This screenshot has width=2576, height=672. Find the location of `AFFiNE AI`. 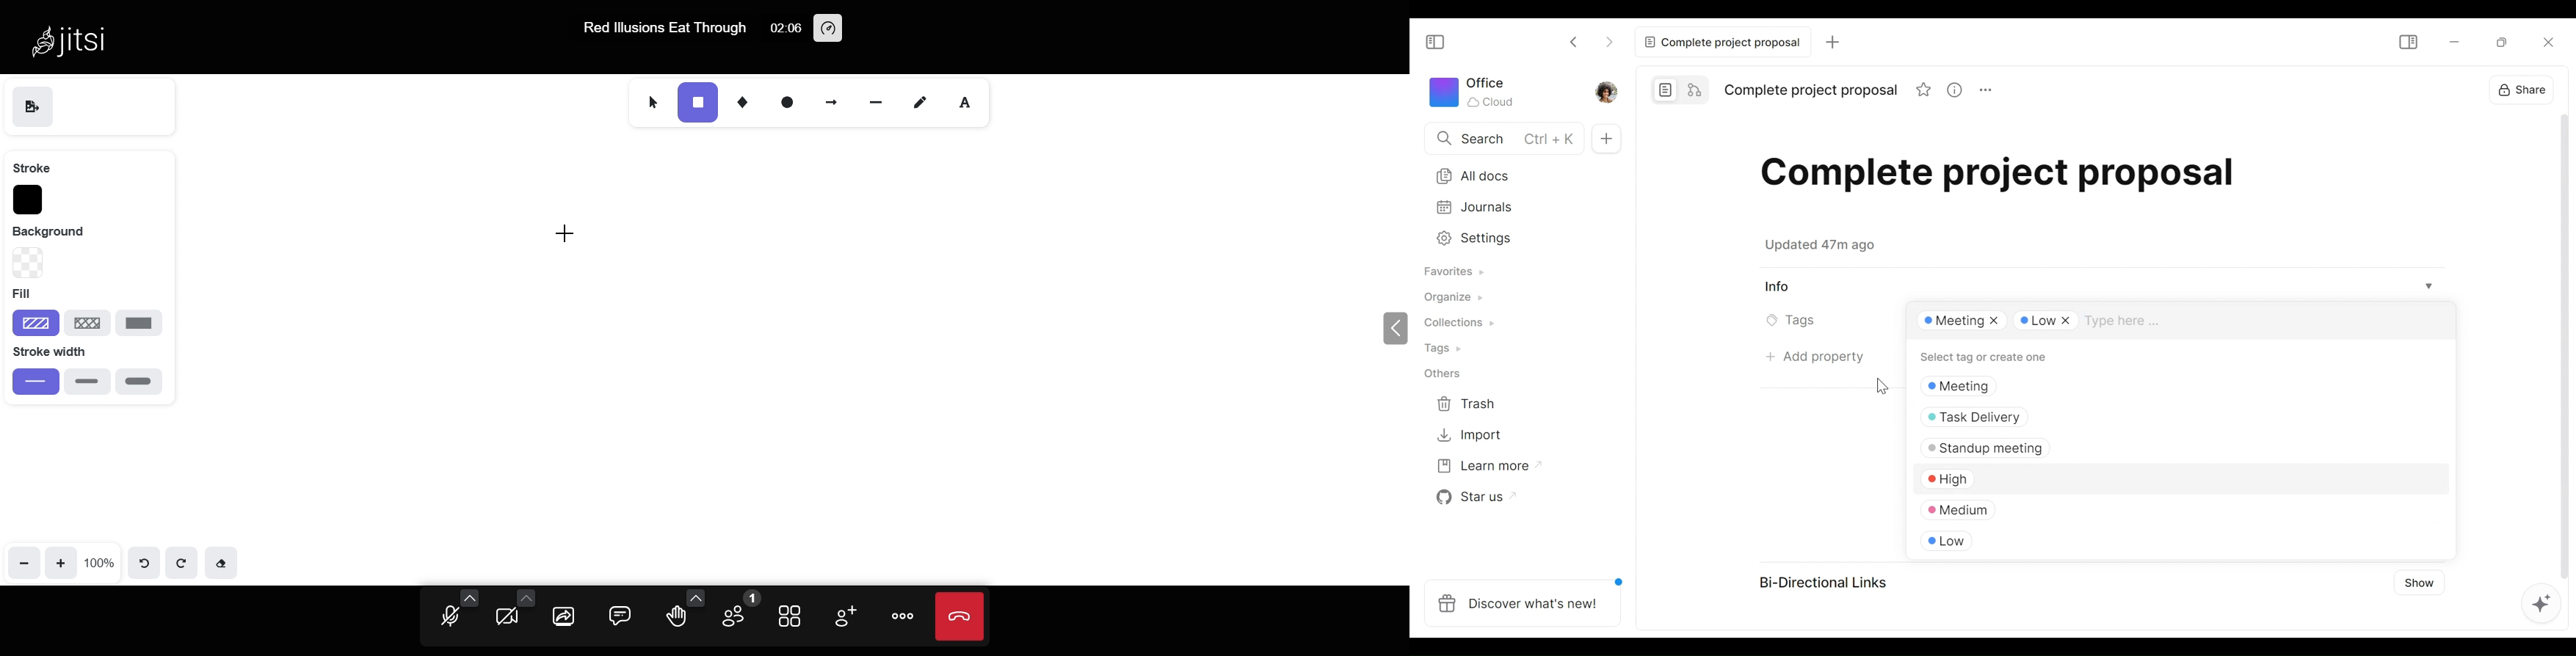

AFFiNE AI is located at coordinates (2539, 601).